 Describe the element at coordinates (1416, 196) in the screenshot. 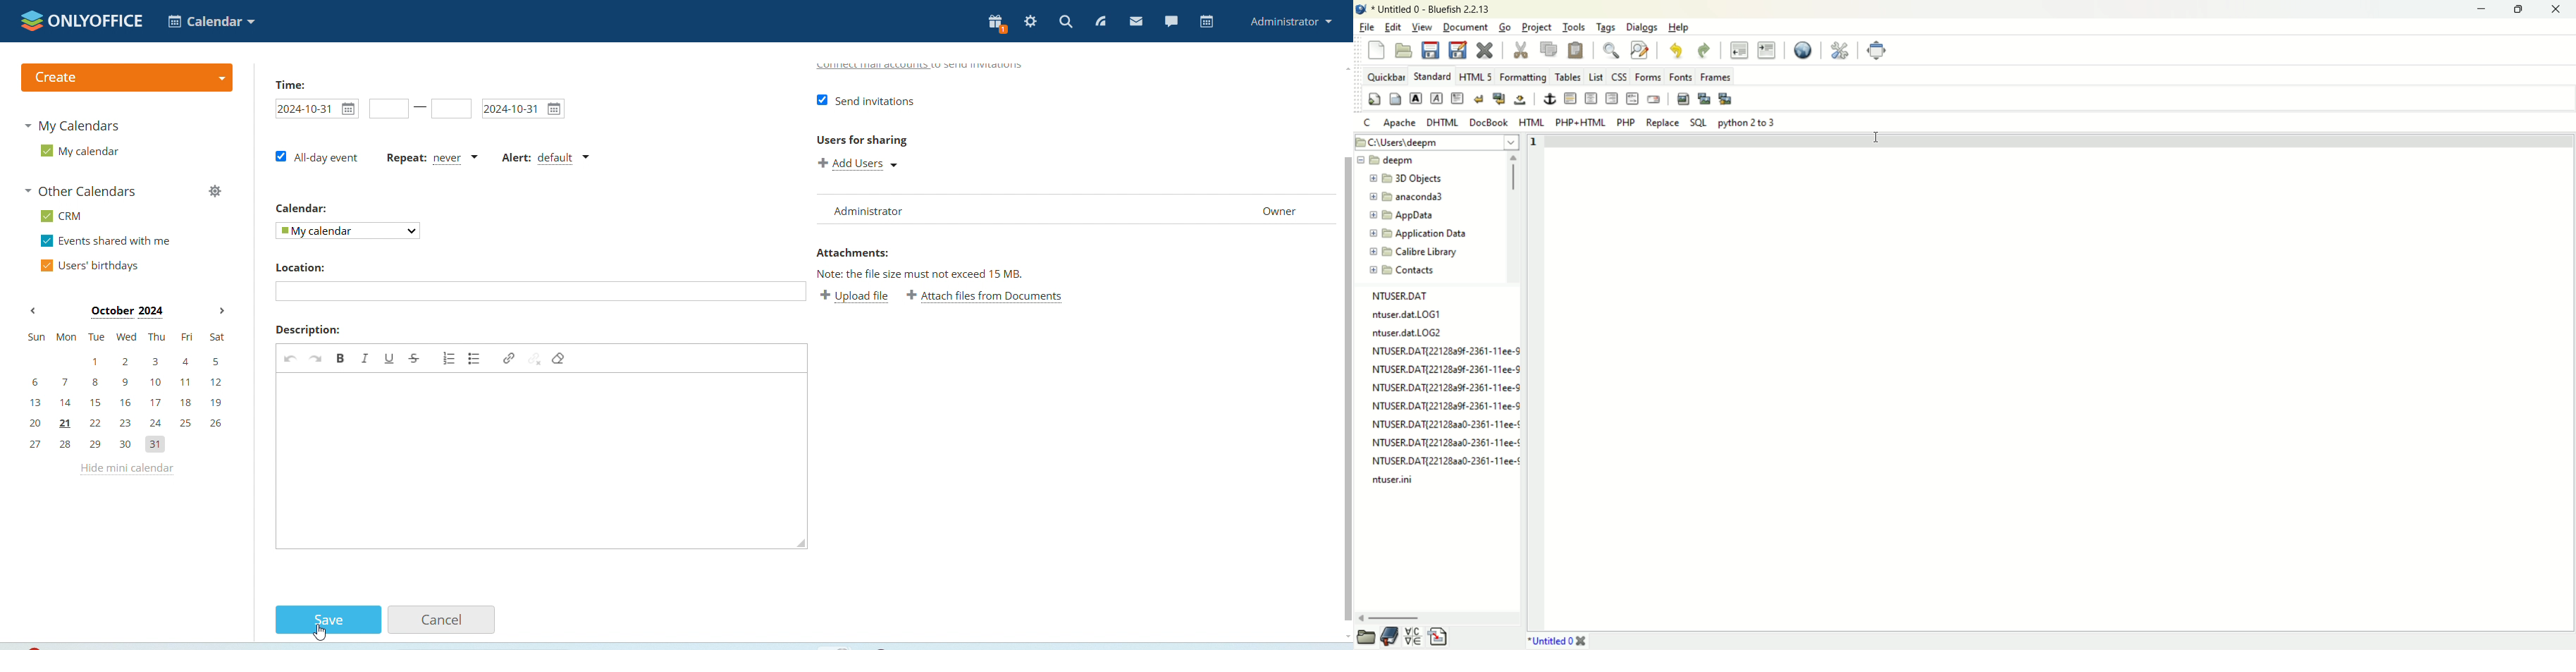

I see `anaconda3` at that location.